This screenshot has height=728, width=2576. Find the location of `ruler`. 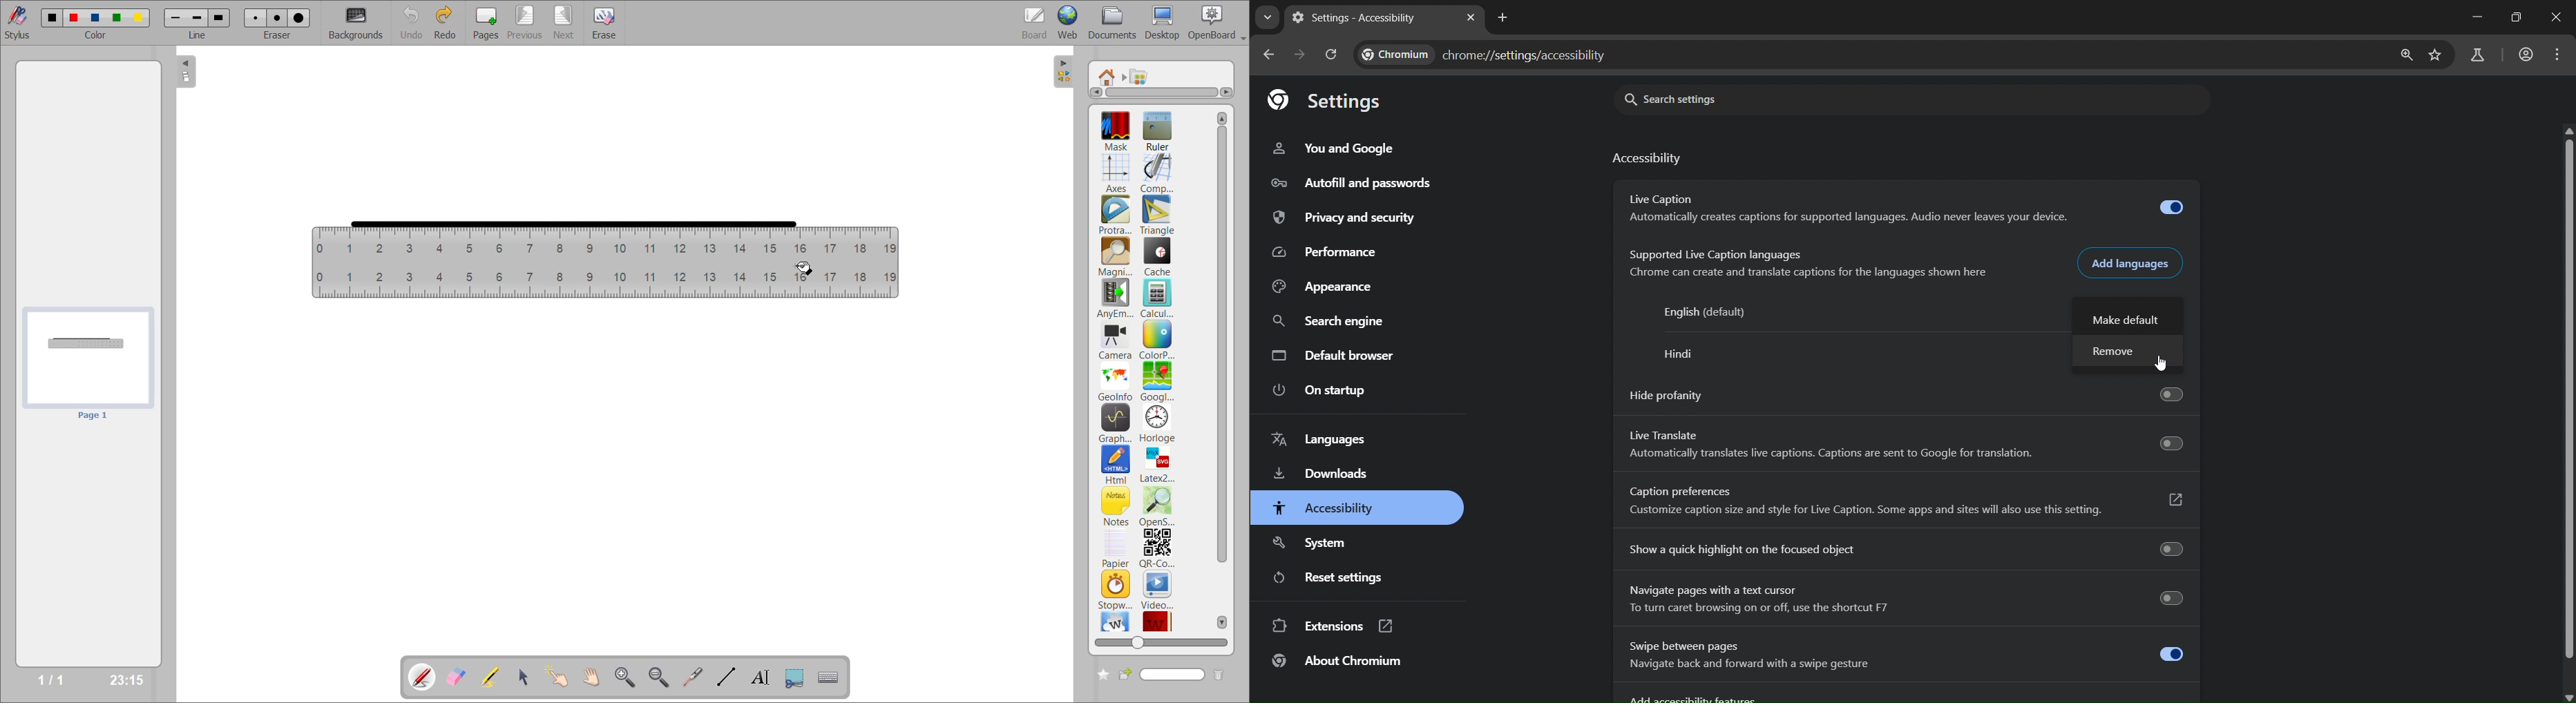

ruler is located at coordinates (606, 265).